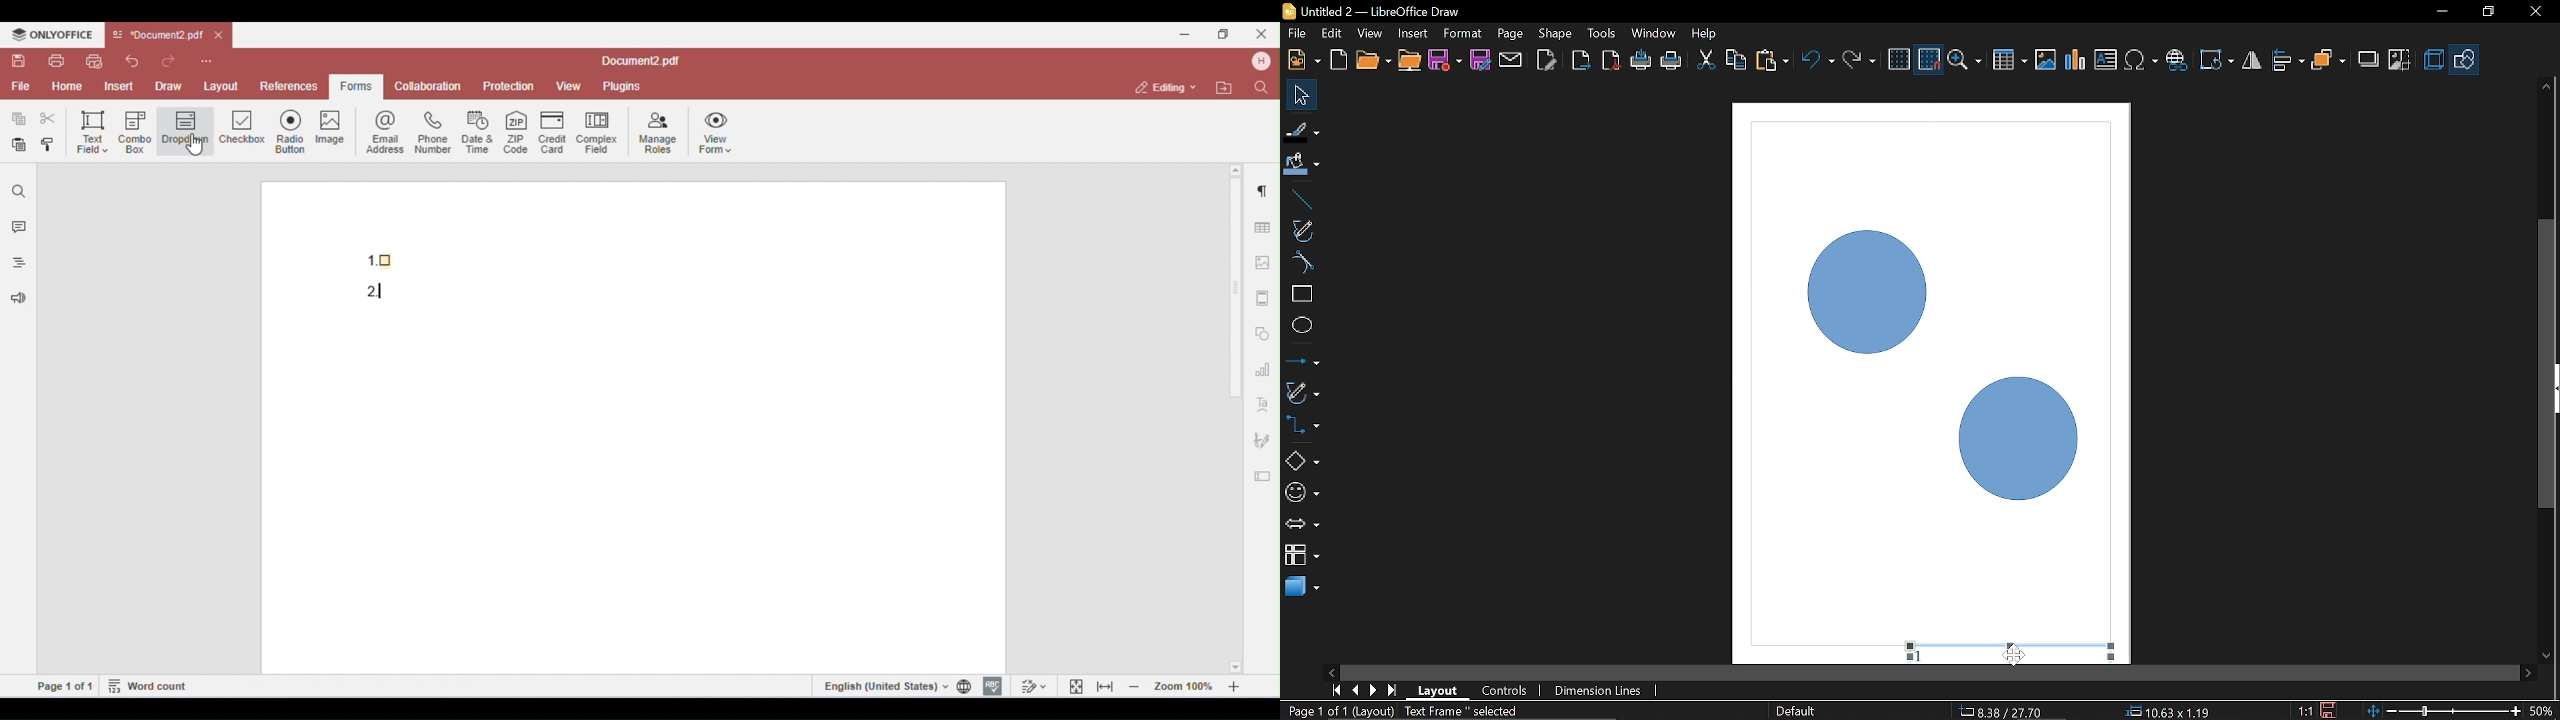  Describe the element at coordinates (516, 130) in the screenshot. I see `zip code` at that location.